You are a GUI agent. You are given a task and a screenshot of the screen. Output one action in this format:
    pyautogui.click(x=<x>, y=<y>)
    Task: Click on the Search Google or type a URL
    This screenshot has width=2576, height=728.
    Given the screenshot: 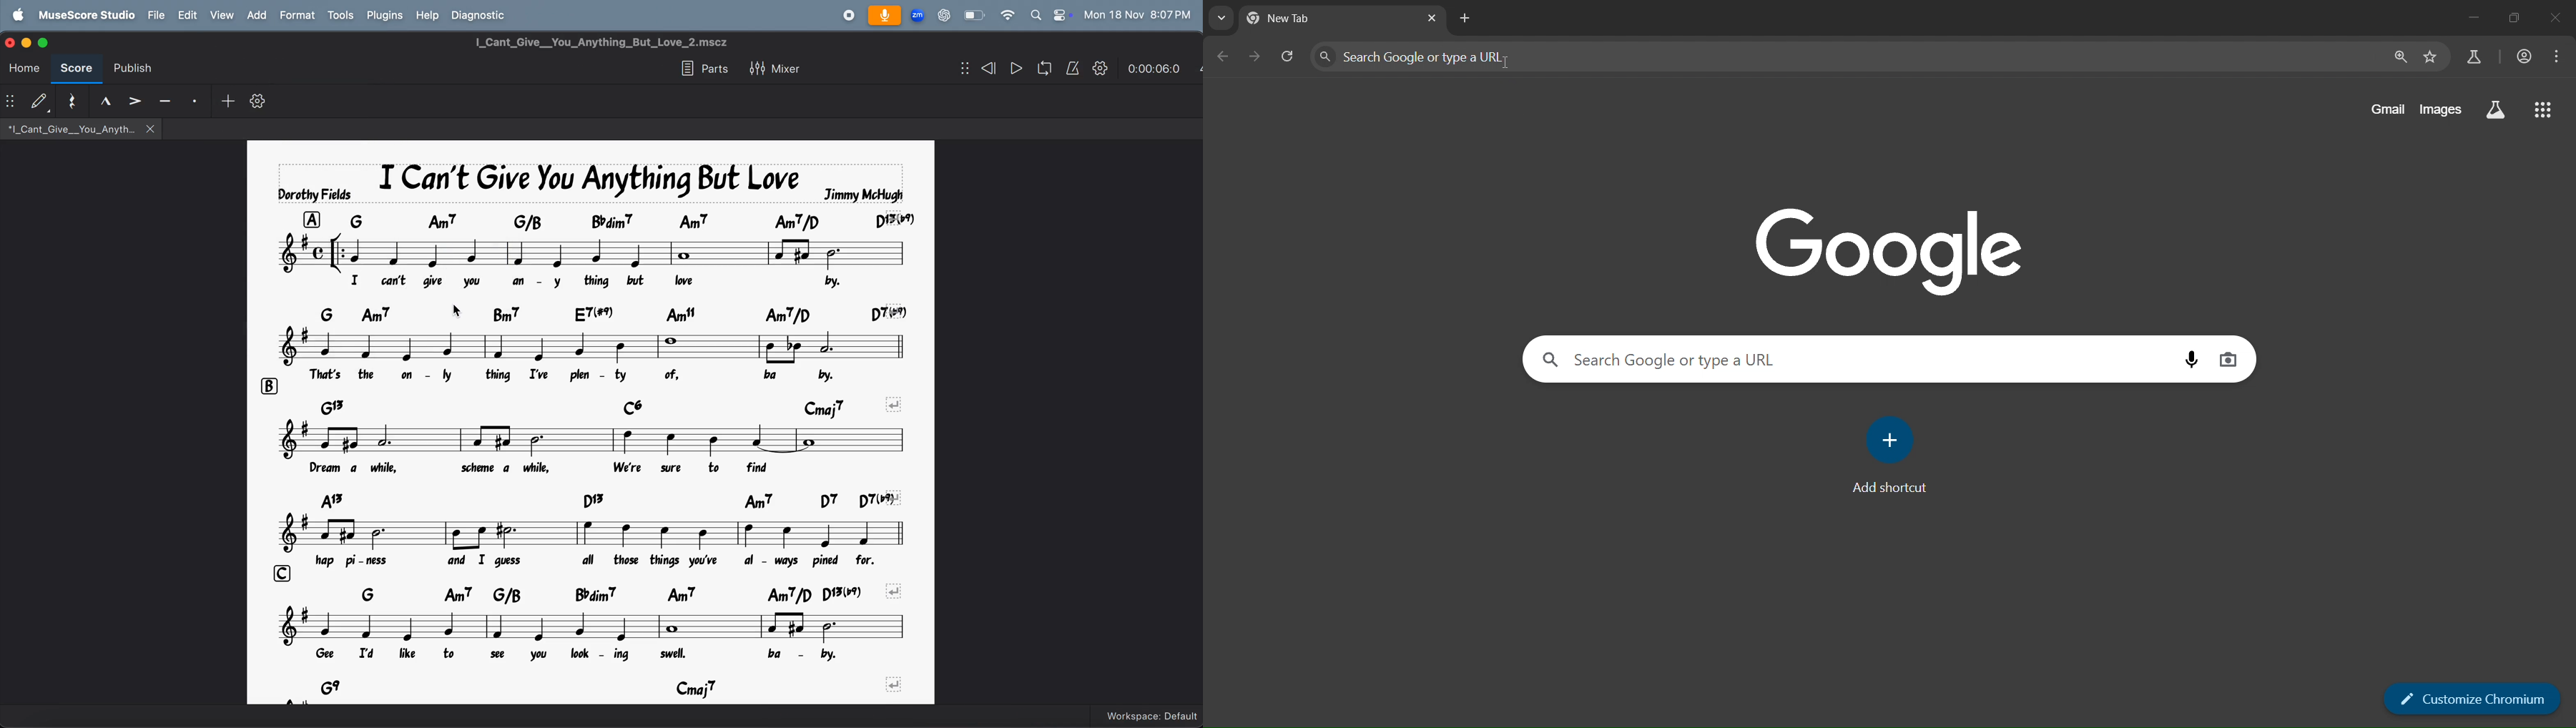 What is the action you would take?
    pyautogui.click(x=1417, y=56)
    